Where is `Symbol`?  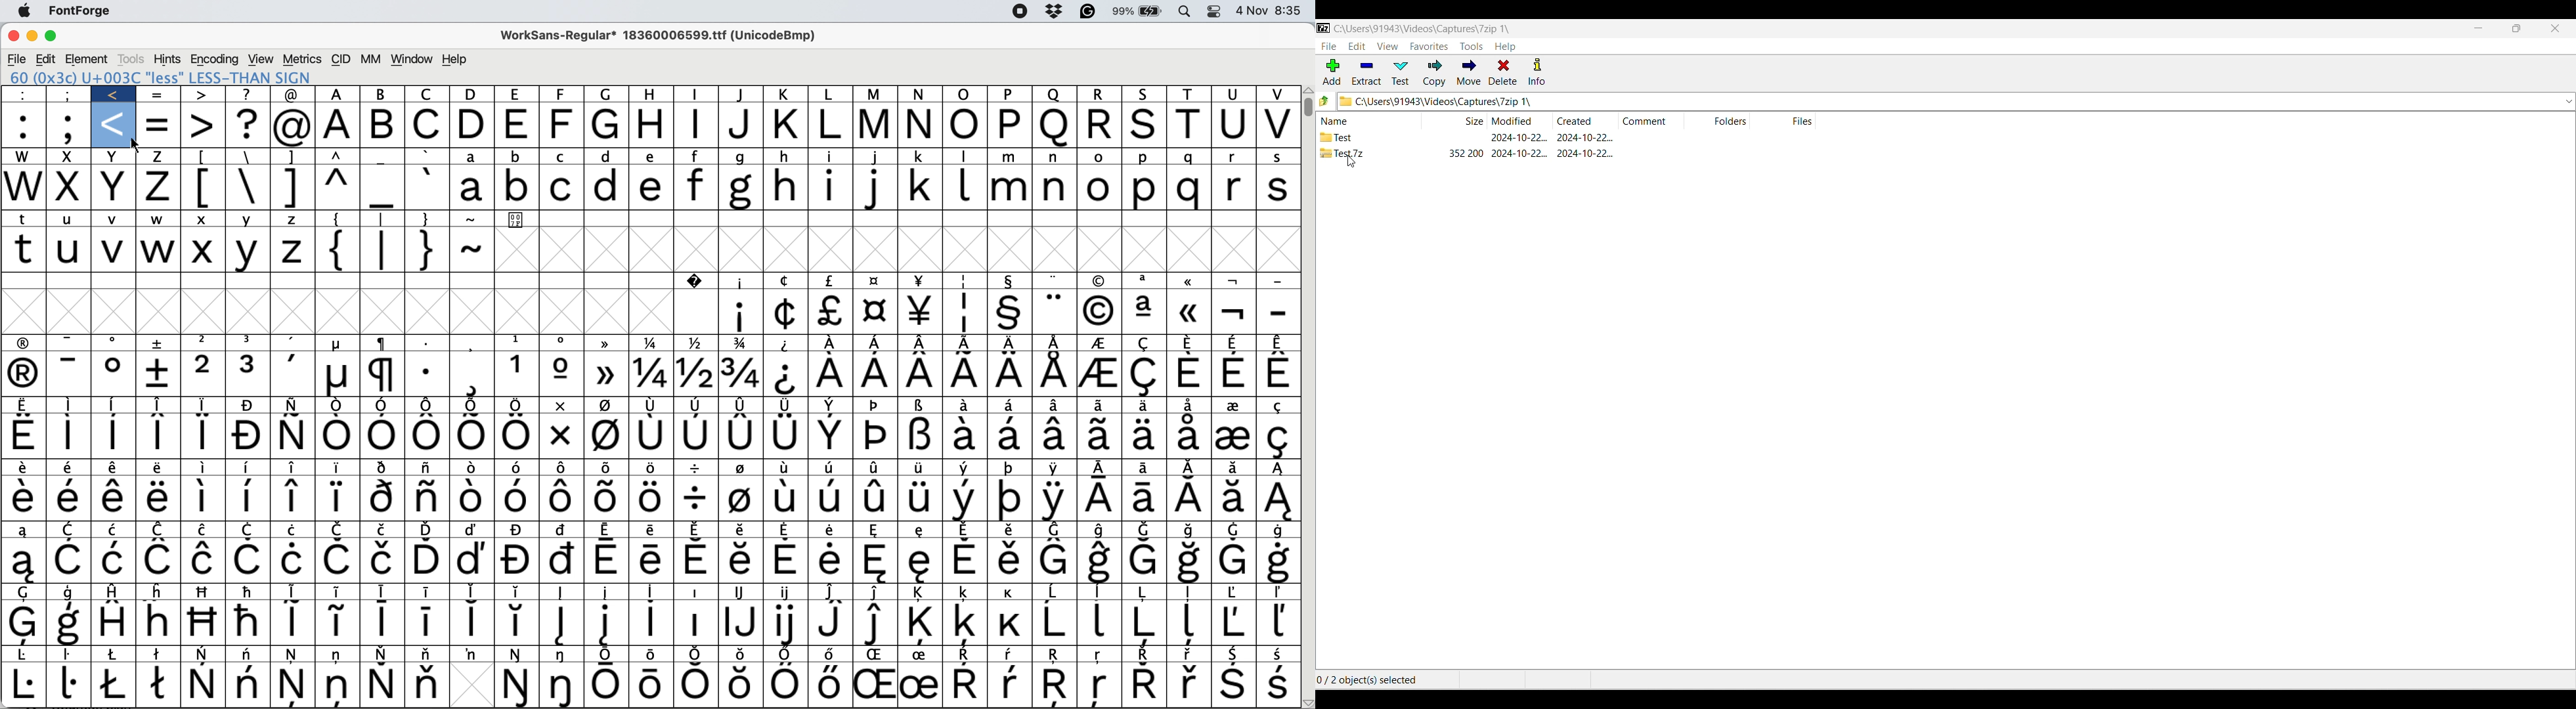
Symbol is located at coordinates (1278, 374).